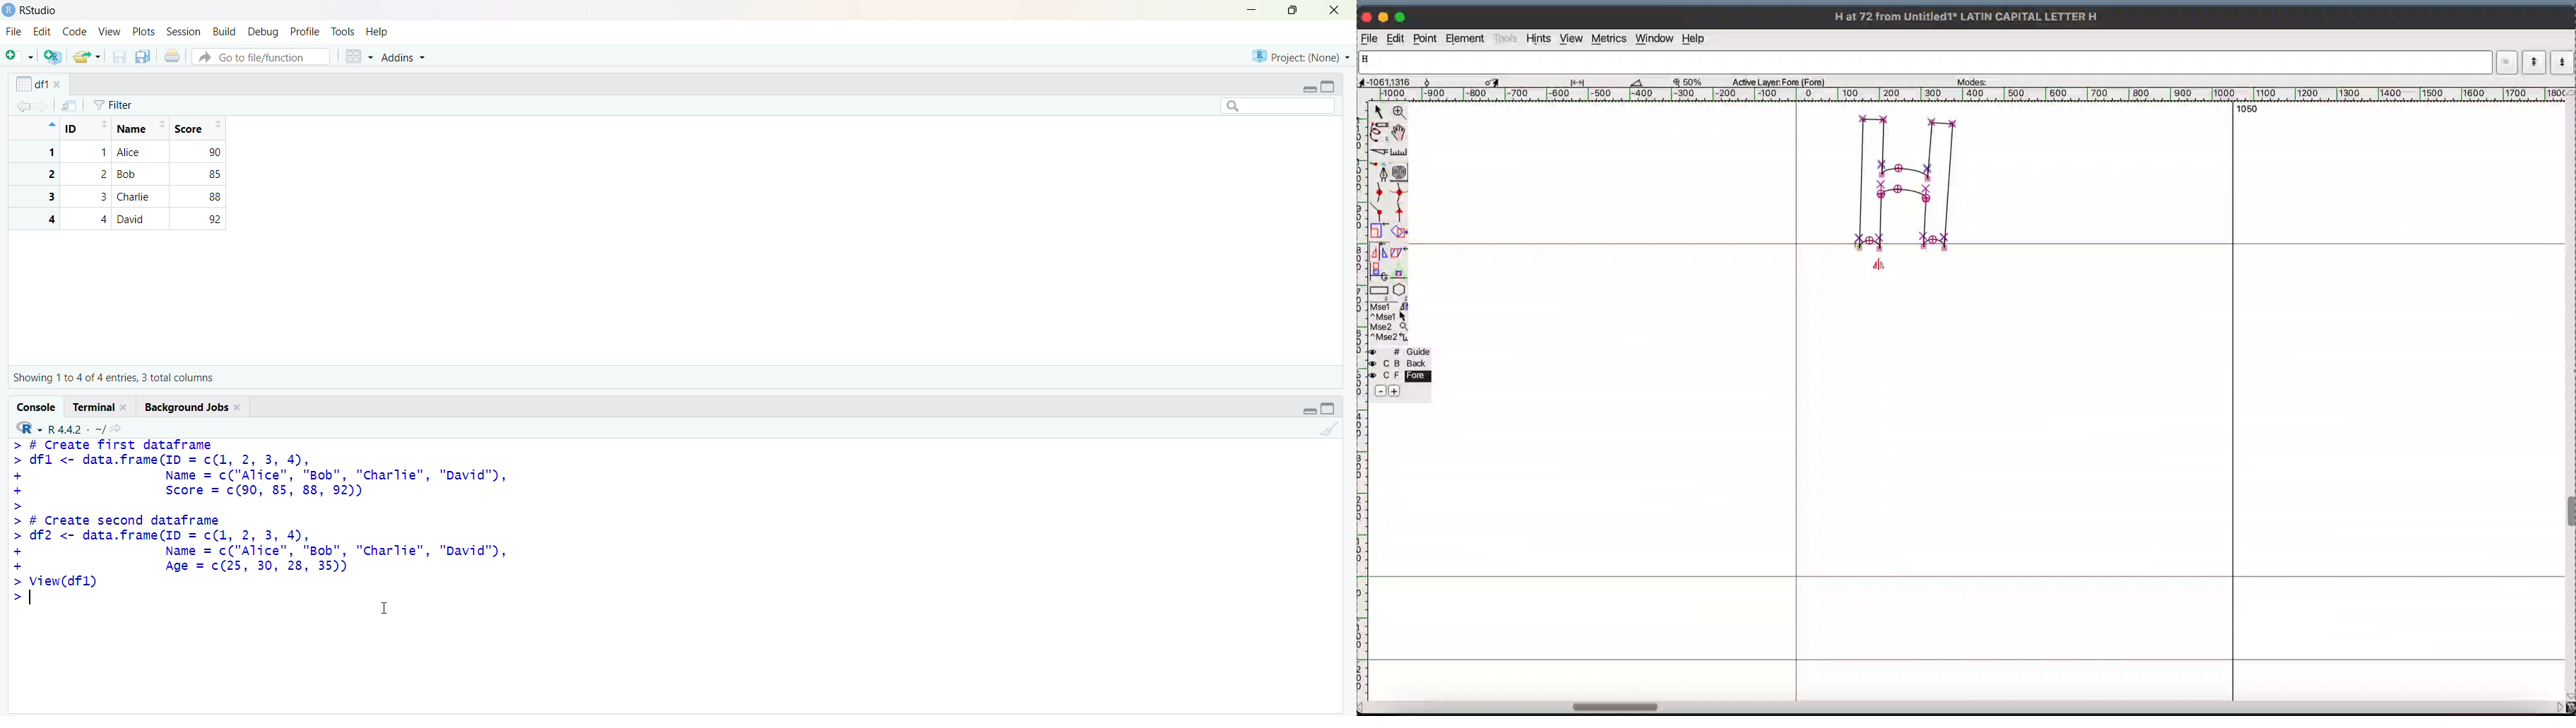 This screenshot has width=2576, height=728. Describe the element at coordinates (76, 429) in the screenshot. I see `R 4.4.2  ~/` at that location.